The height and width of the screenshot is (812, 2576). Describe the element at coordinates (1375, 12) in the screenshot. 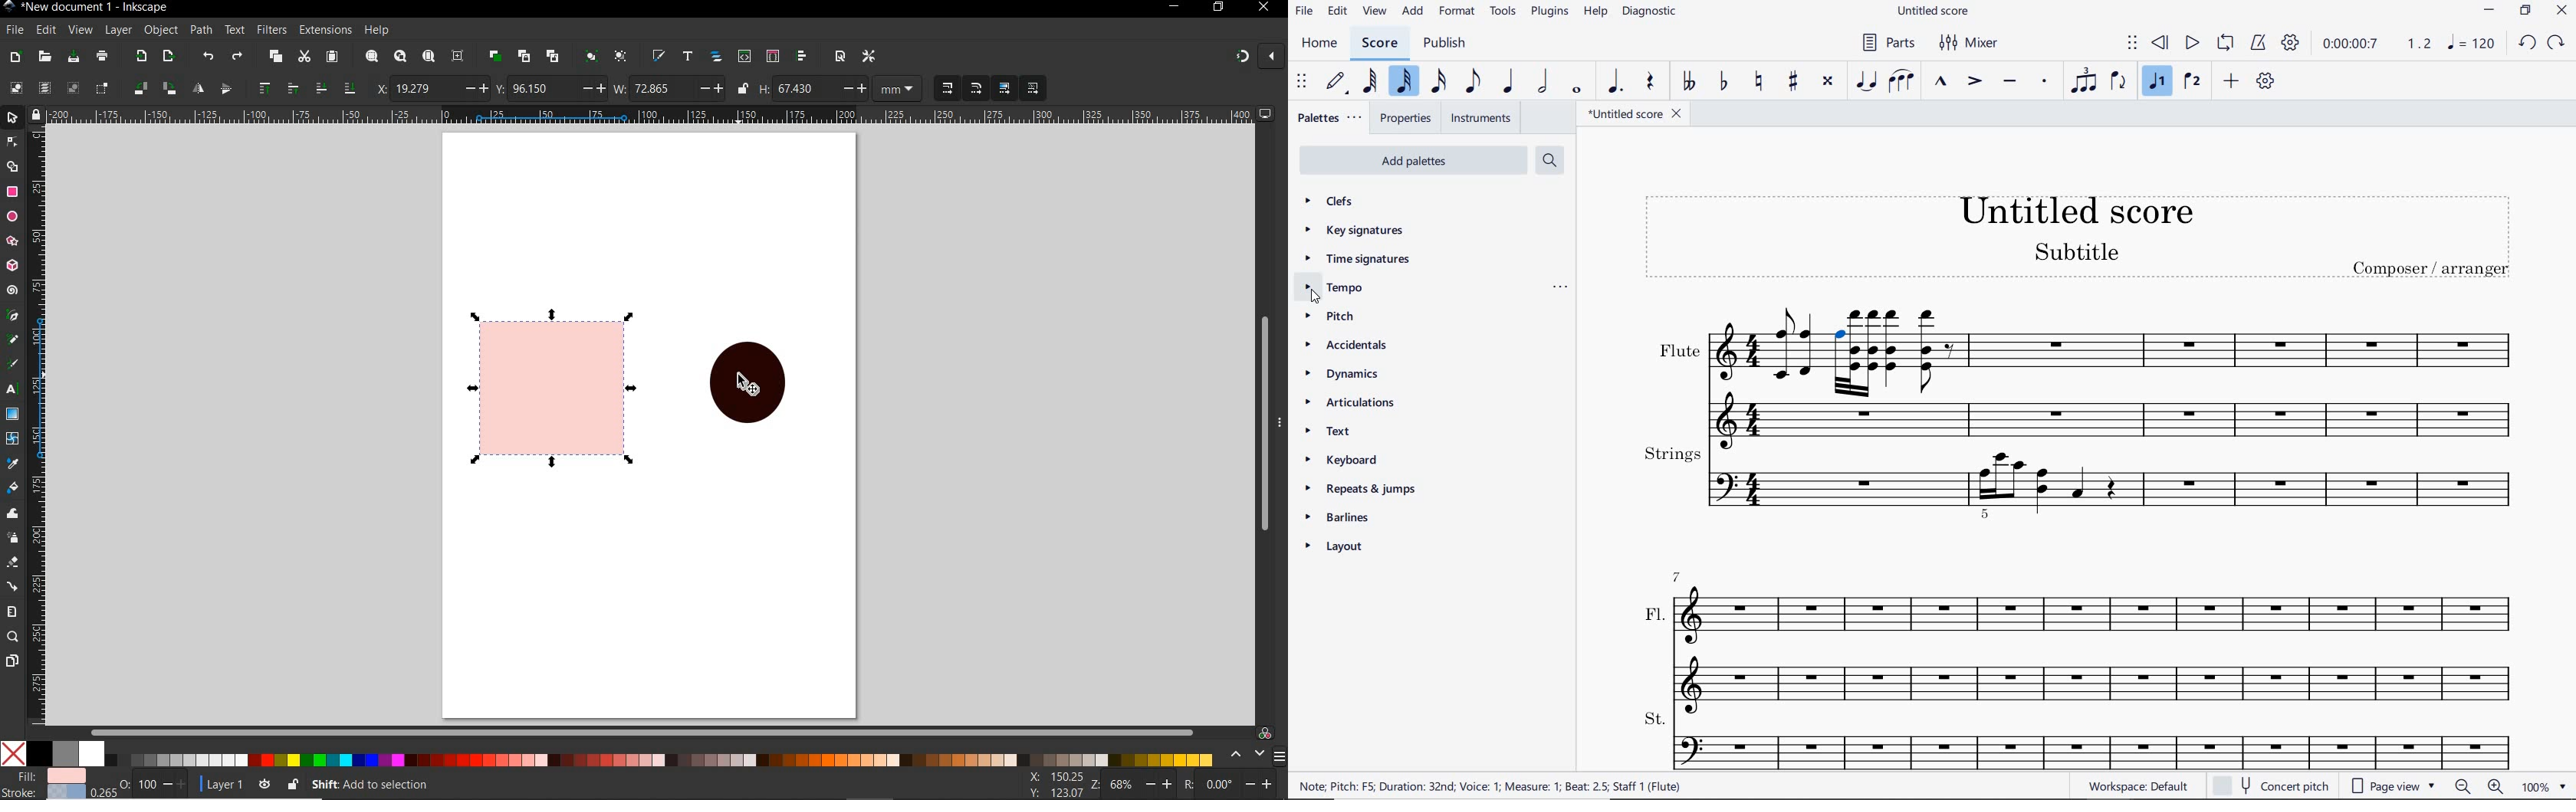

I see `view` at that location.